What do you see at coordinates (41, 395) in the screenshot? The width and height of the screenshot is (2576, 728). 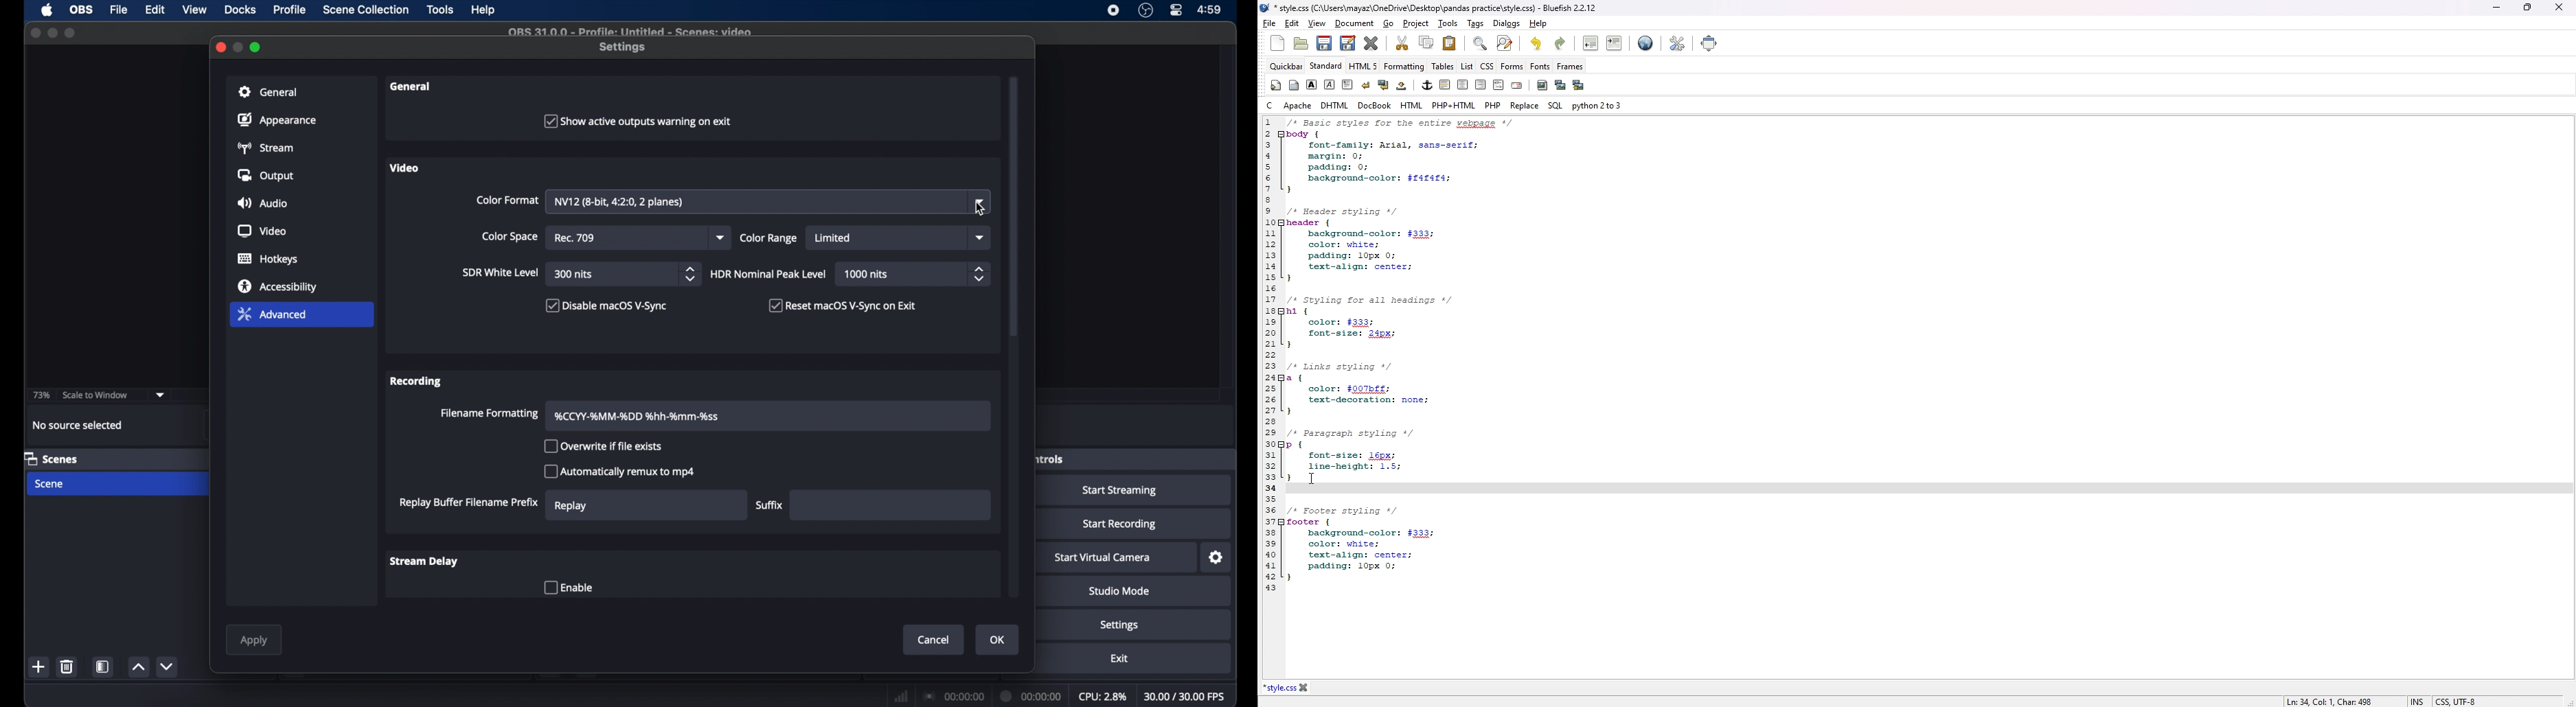 I see `73%` at bounding box center [41, 395].